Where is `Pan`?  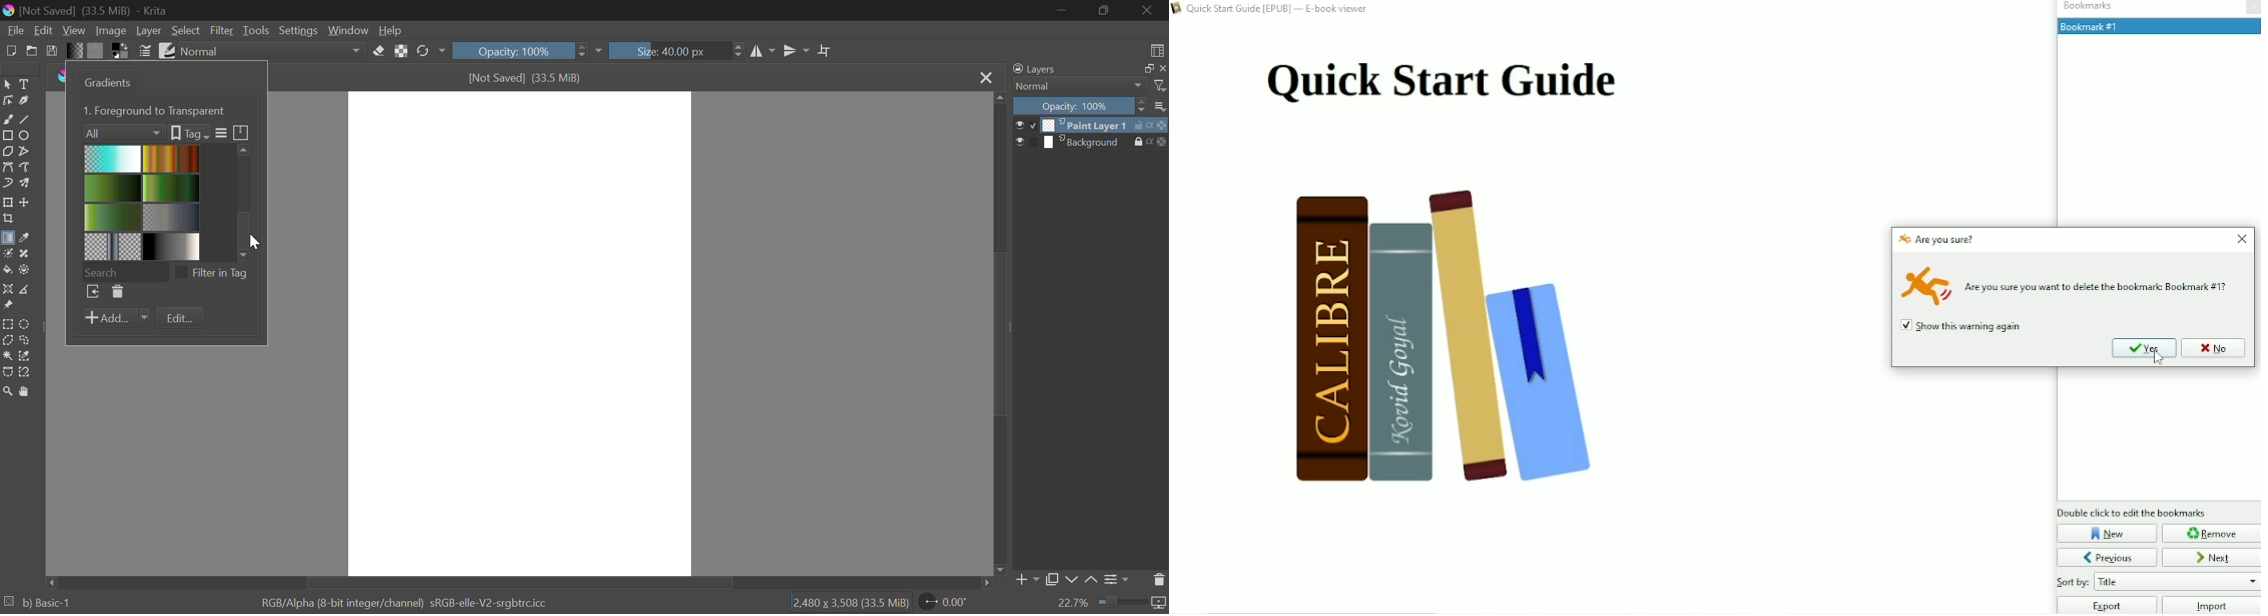
Pan is located at coordinates (23, 391).